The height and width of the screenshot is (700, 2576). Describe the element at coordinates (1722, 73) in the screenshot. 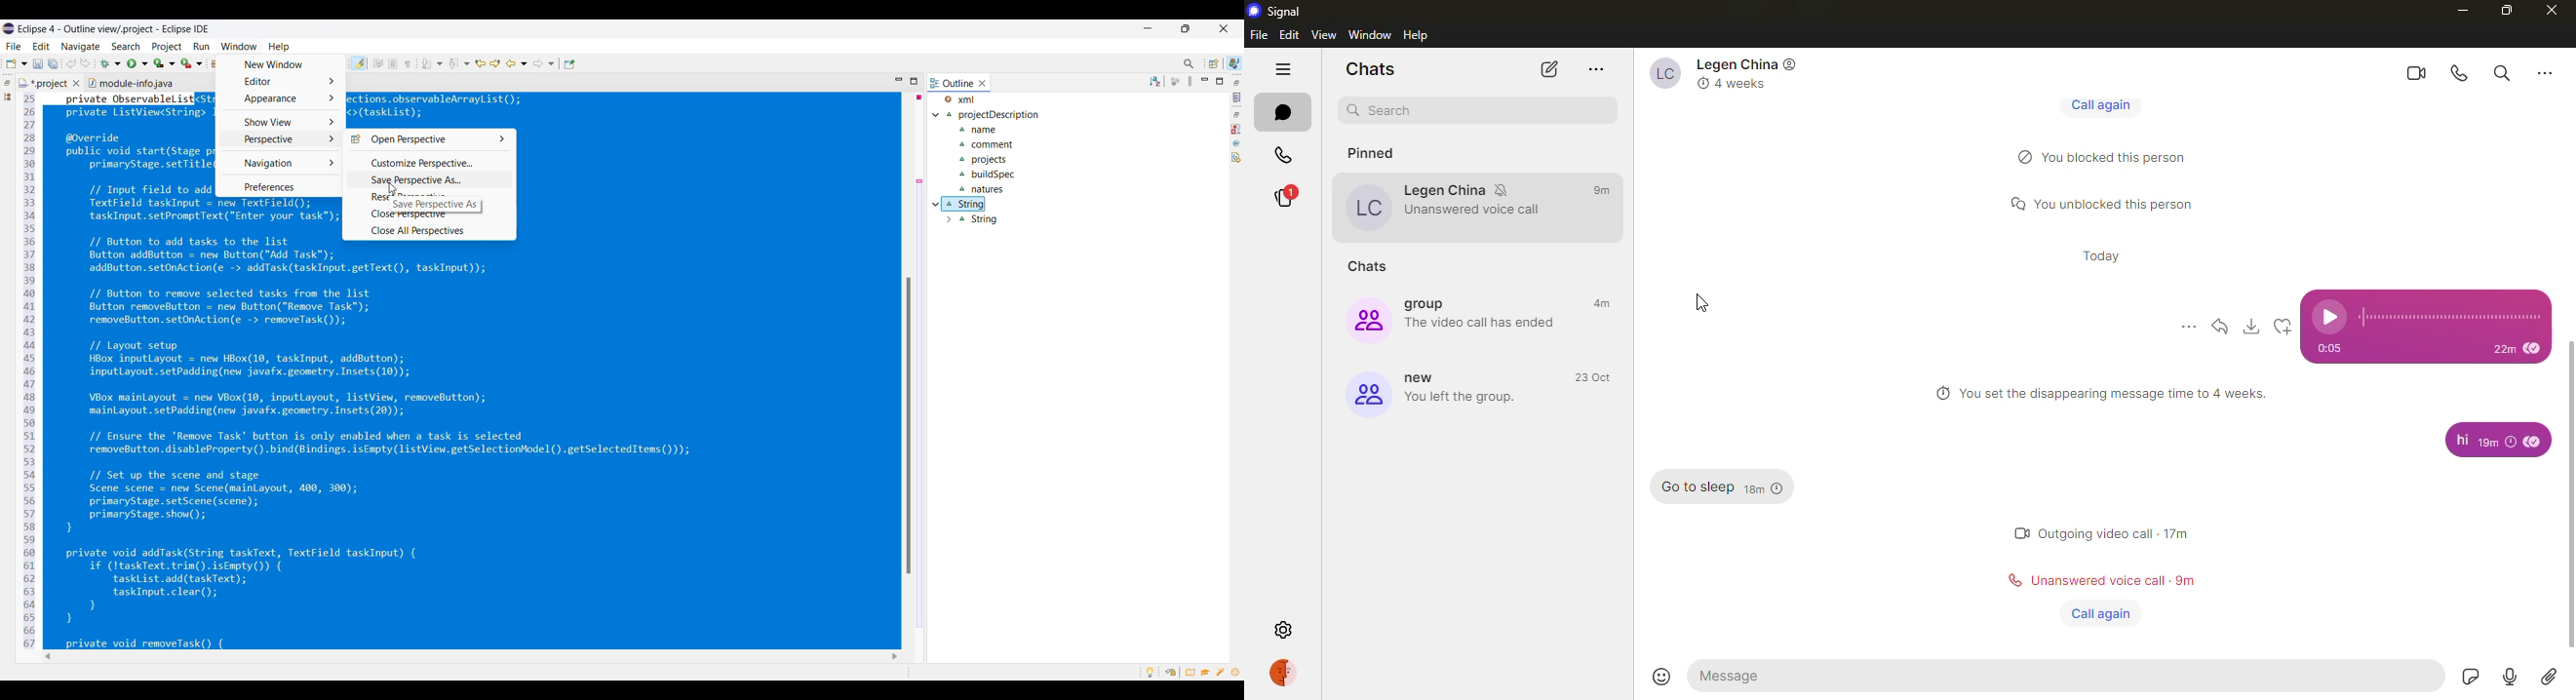

I see `contact` at that location.